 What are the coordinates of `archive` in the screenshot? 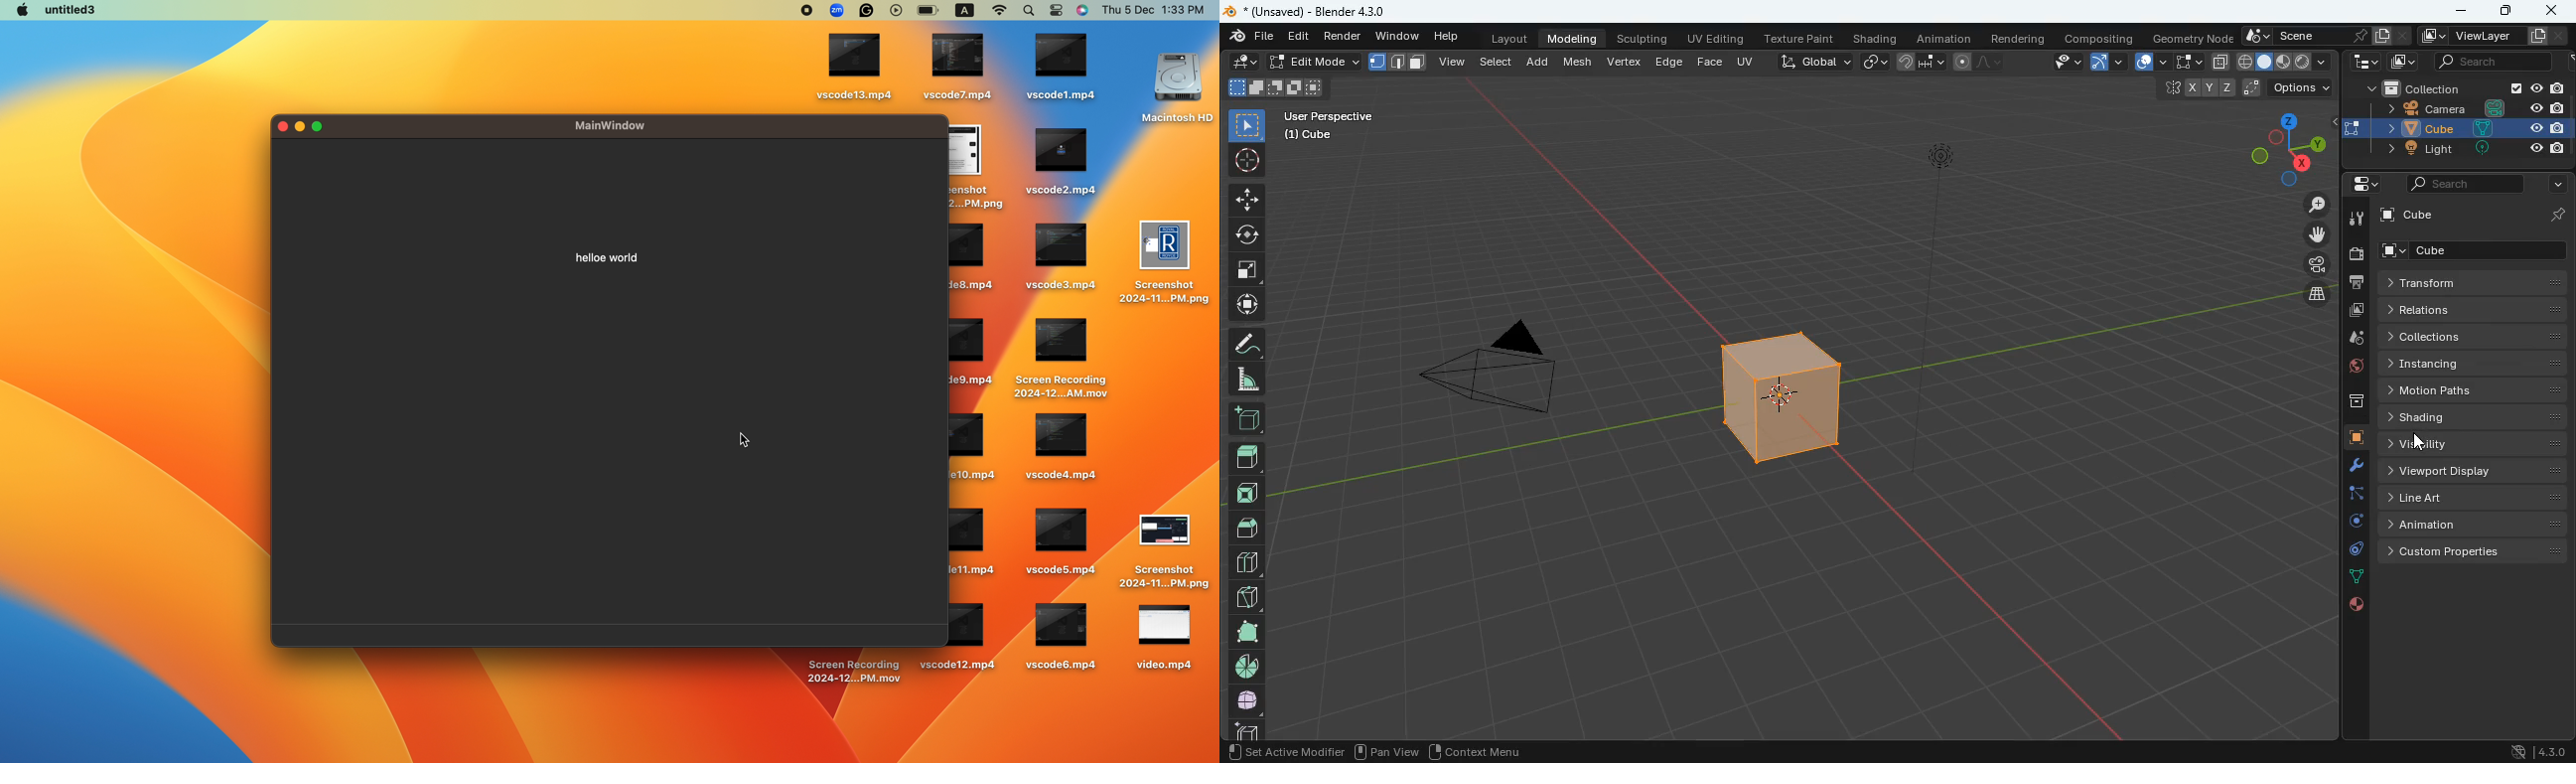 It's located at (2347, 401).